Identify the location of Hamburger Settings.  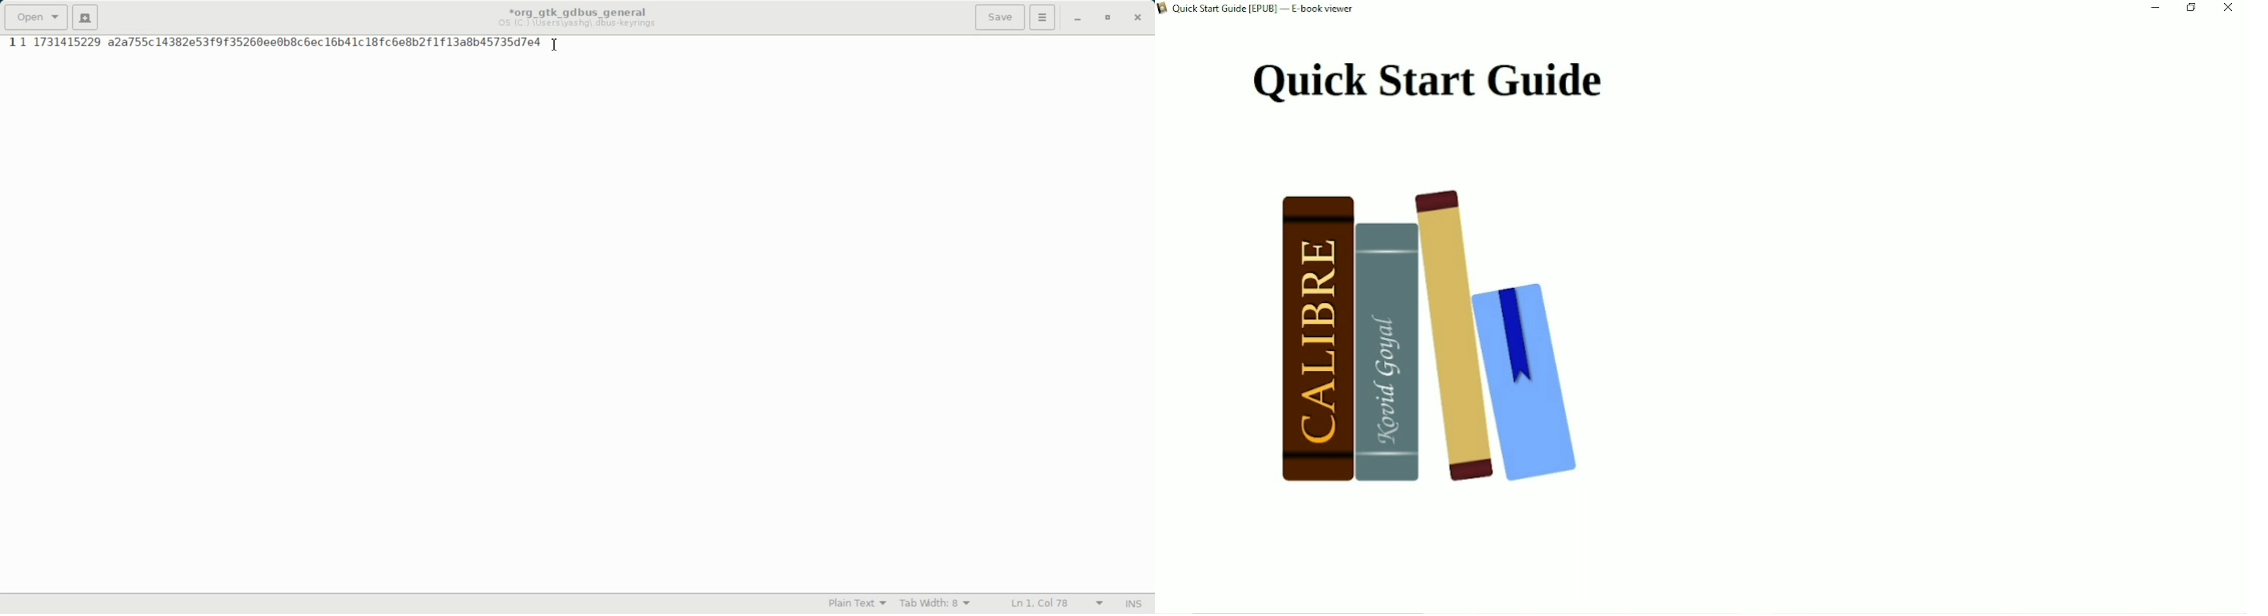
(1043, 17).